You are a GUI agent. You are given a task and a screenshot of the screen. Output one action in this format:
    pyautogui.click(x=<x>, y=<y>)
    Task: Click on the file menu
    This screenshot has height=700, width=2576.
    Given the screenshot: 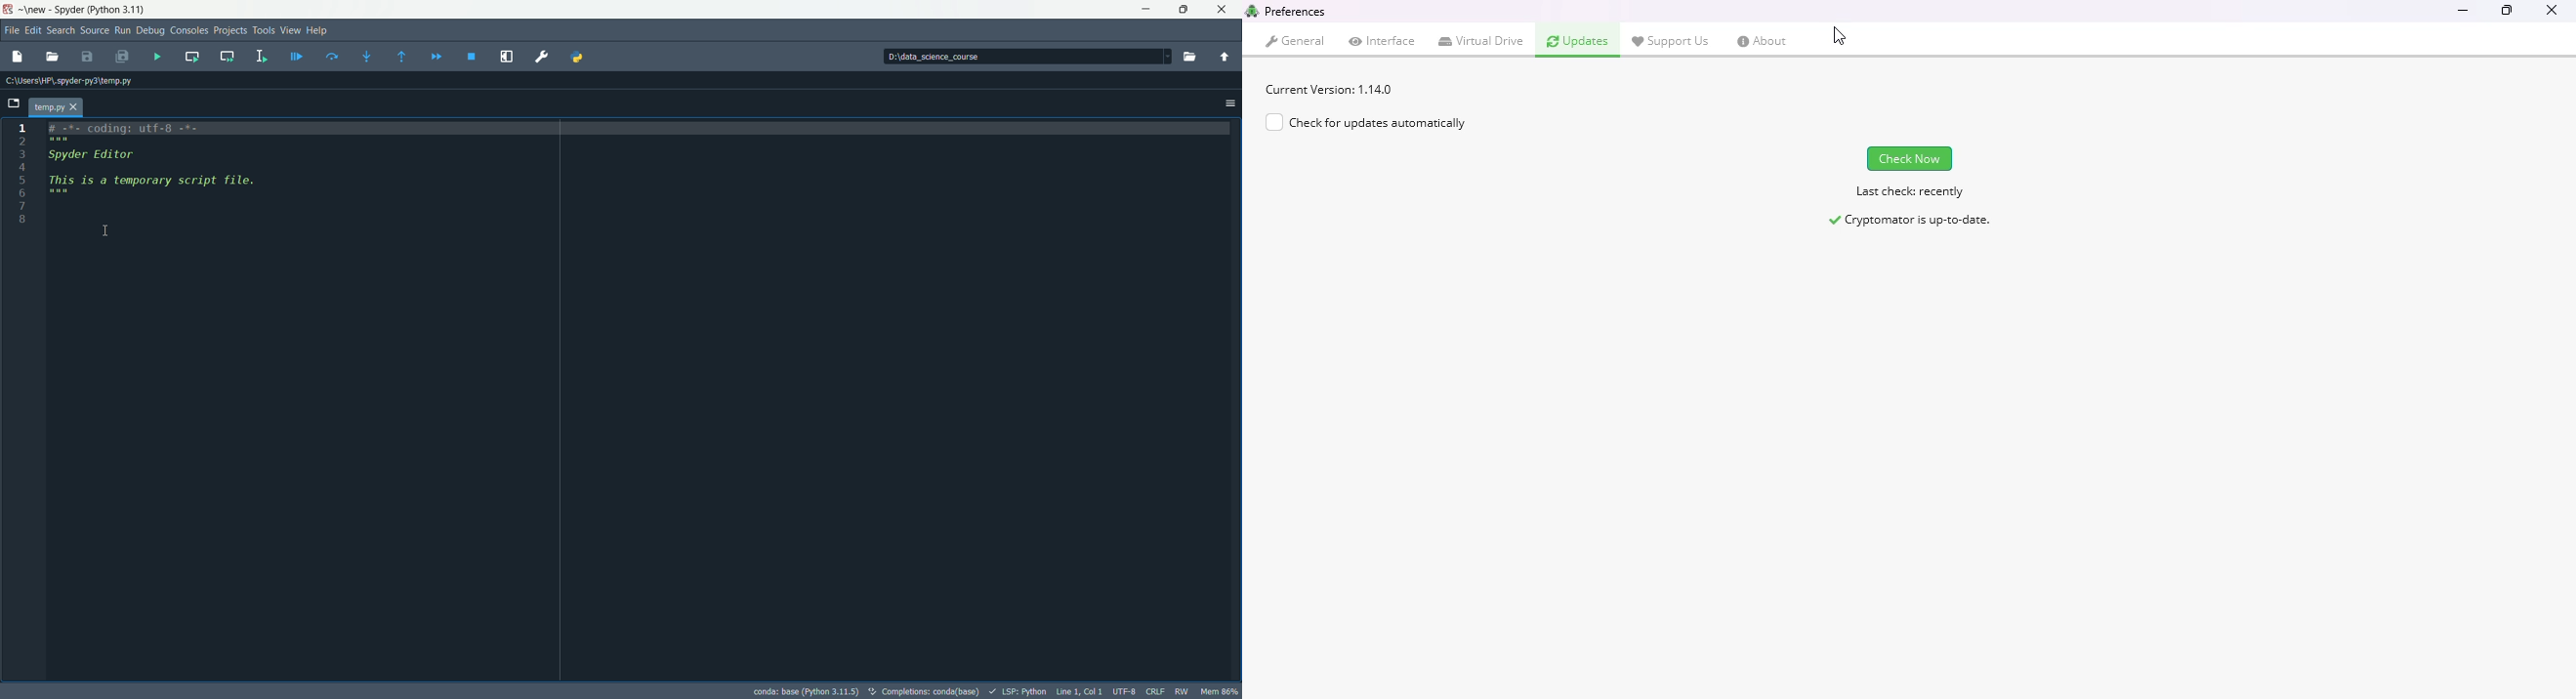 What is the action you would take?
    pyautogui.click(x=12, y=31)
    